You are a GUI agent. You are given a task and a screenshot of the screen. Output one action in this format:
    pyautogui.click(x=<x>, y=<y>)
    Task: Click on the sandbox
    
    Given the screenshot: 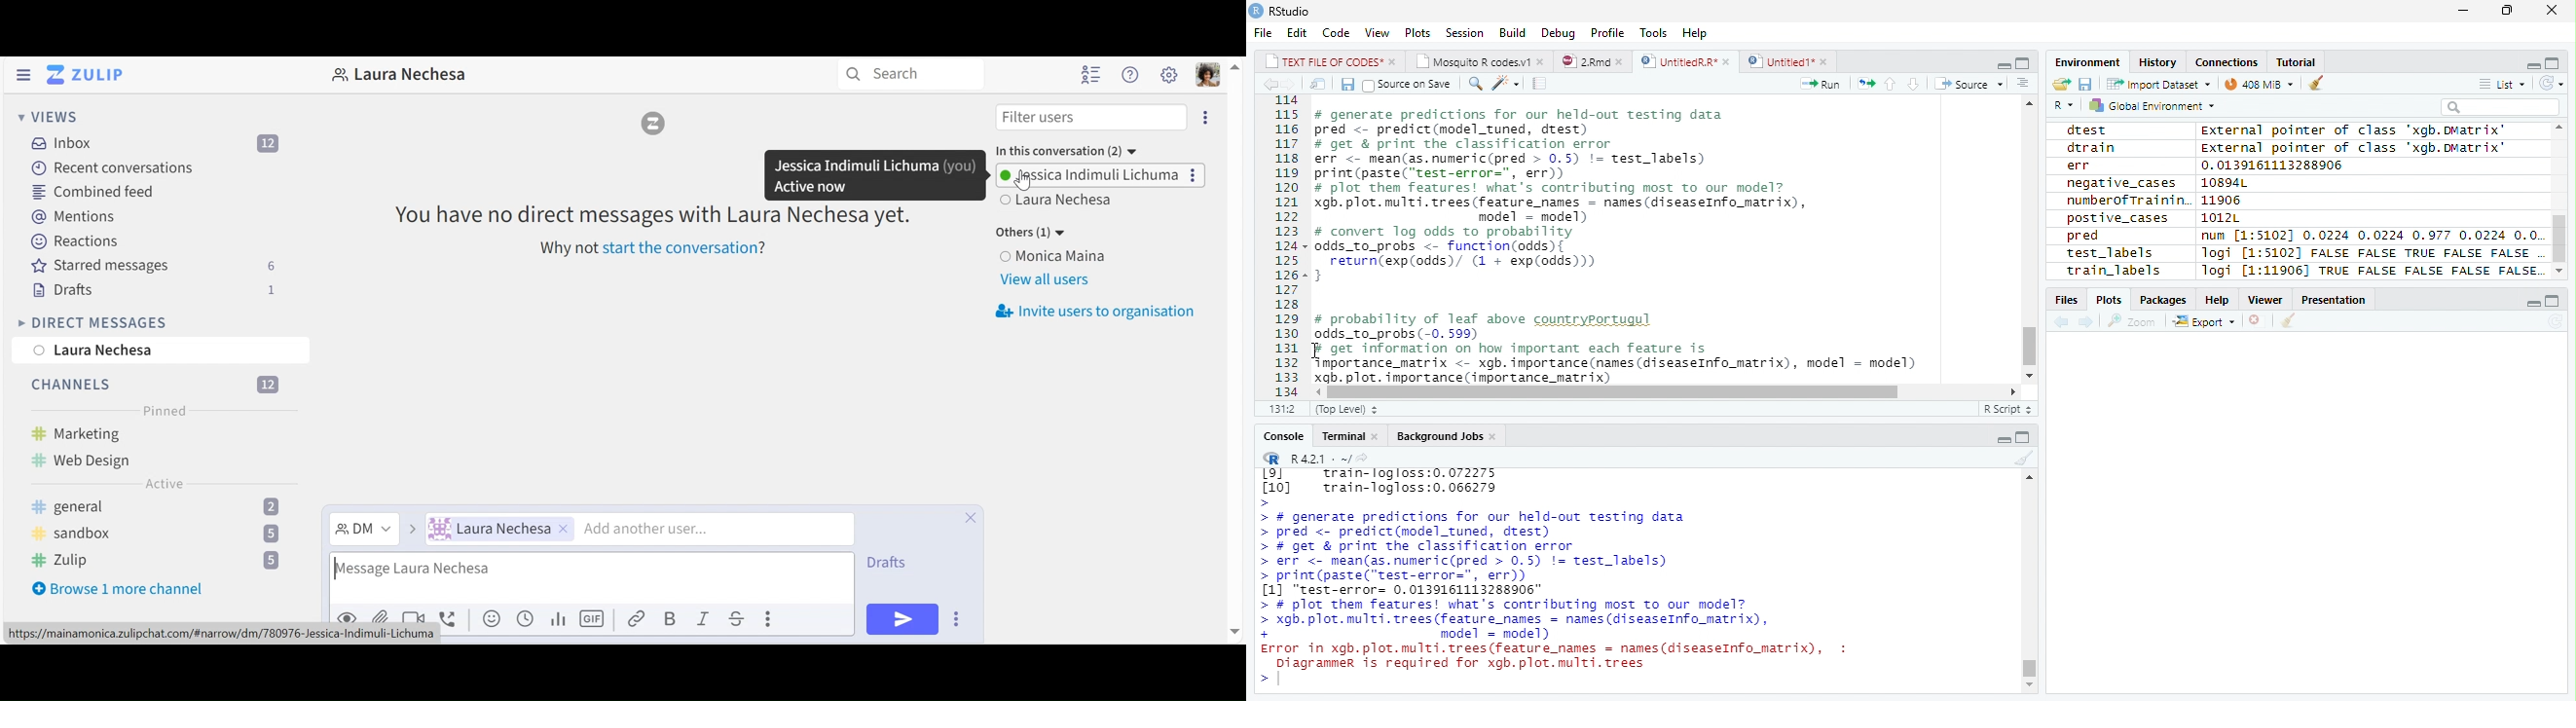 What is the action you would take?
    pyautogui.click(x=160, y=532)
    